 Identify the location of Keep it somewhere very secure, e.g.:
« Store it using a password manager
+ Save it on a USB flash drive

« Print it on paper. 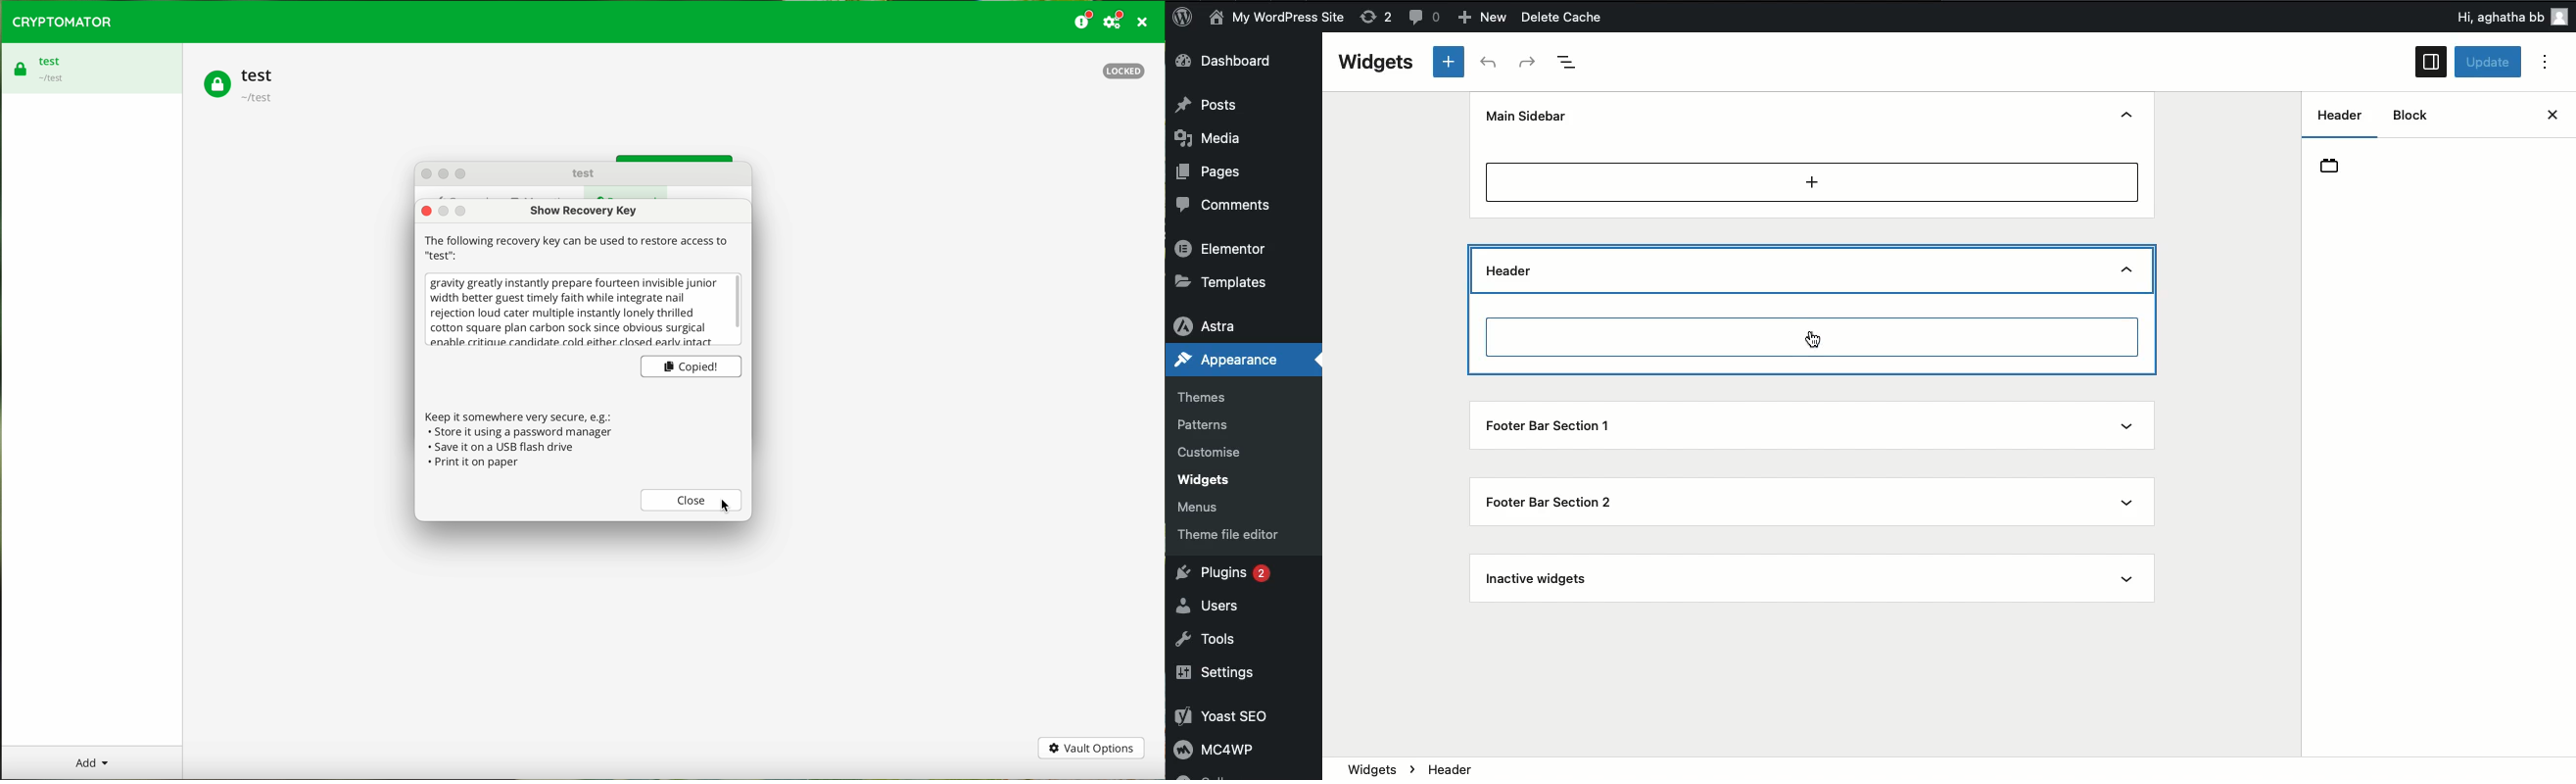
(521, 444).